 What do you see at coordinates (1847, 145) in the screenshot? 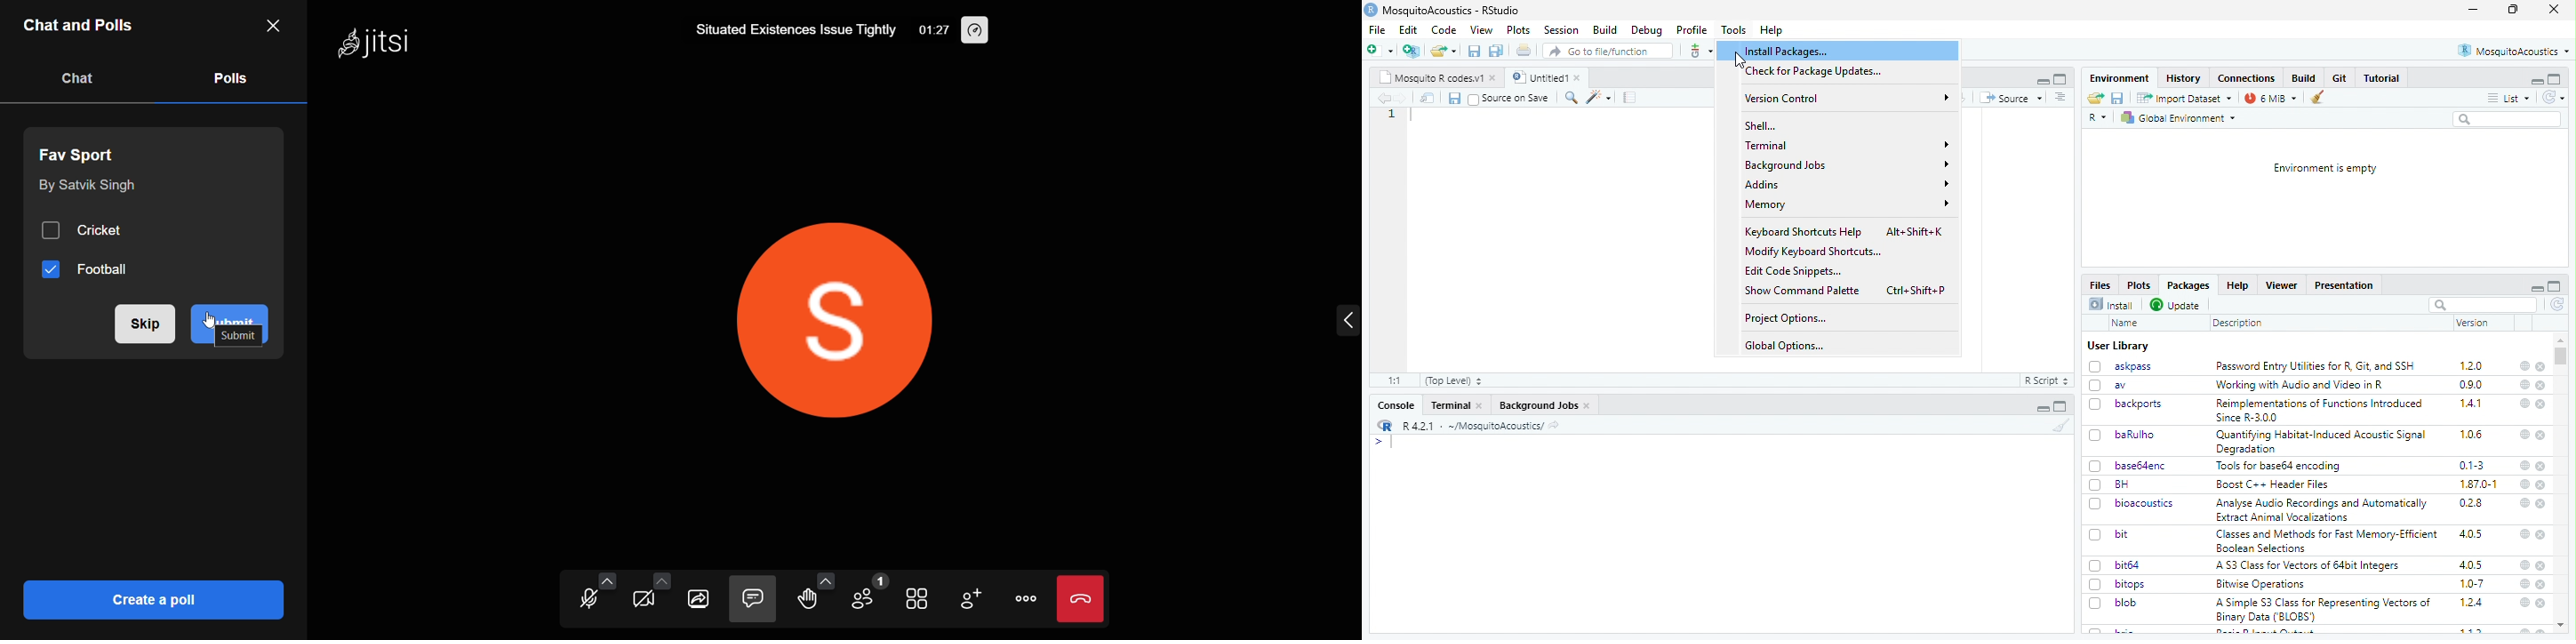
I see `Terminal` at bounding box center [1847, 145].